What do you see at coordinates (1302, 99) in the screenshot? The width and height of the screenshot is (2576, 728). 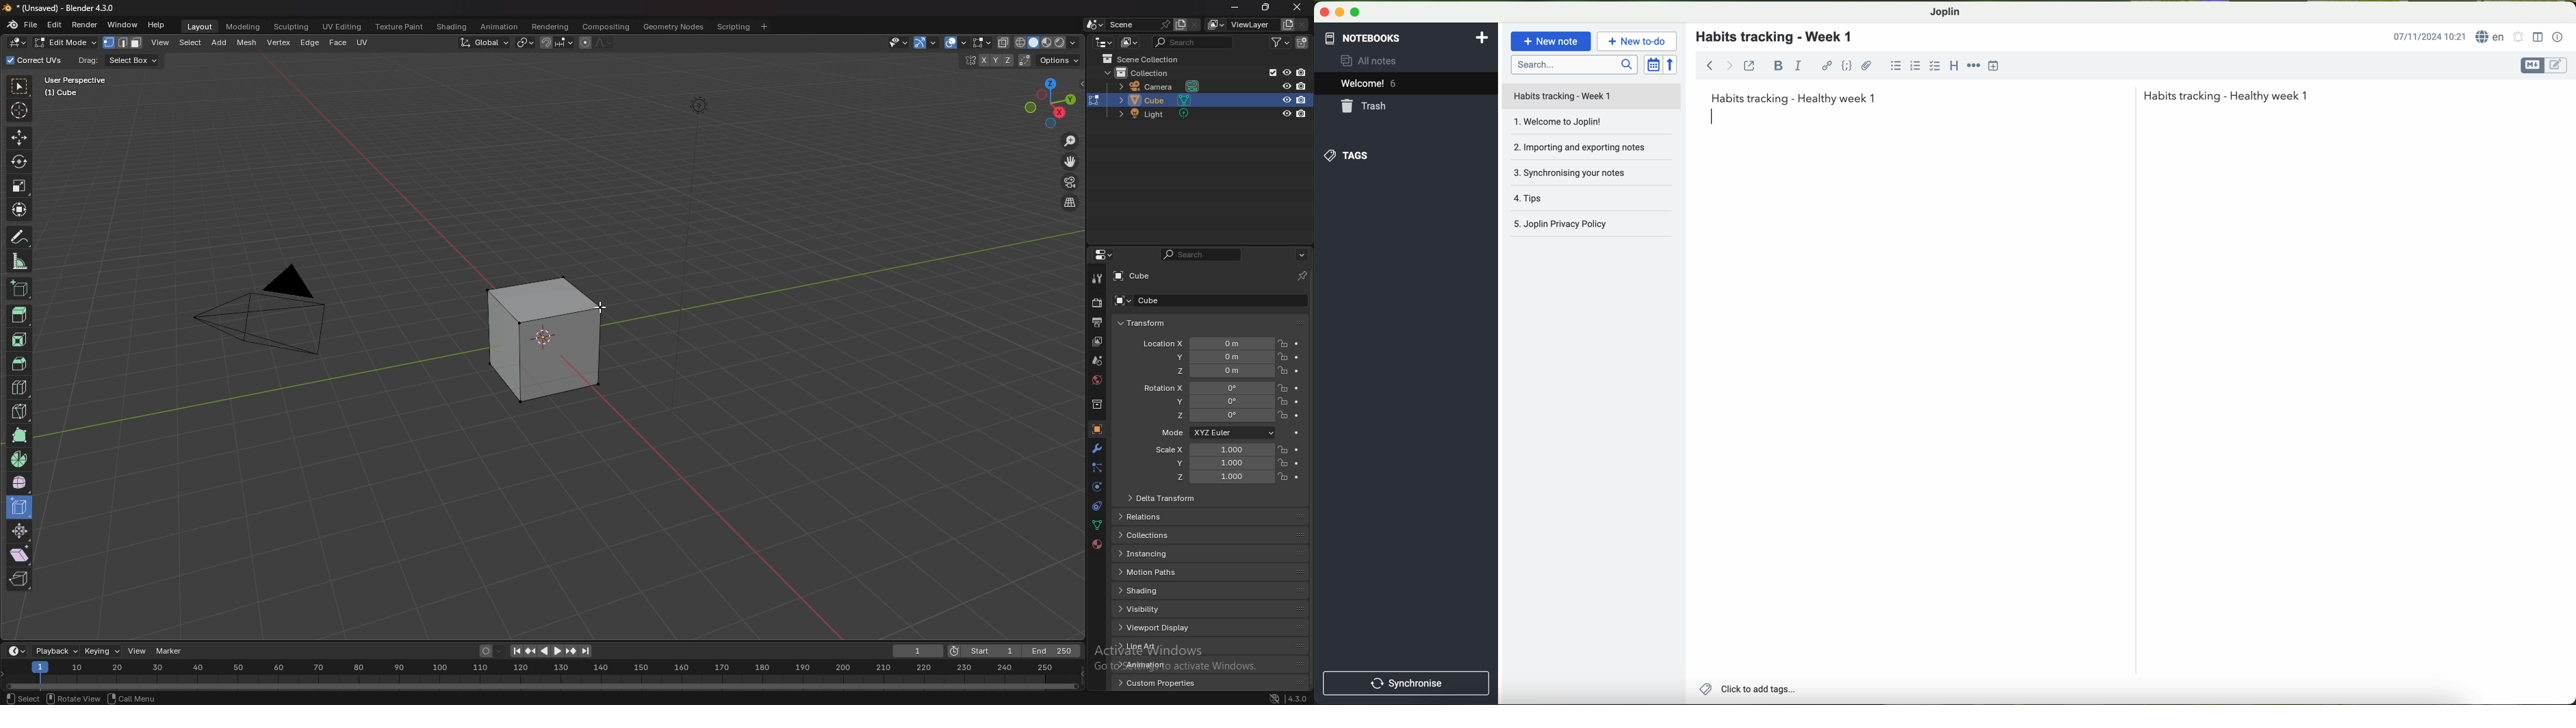 I see `disable in render` at bounding box center [1302, 99].